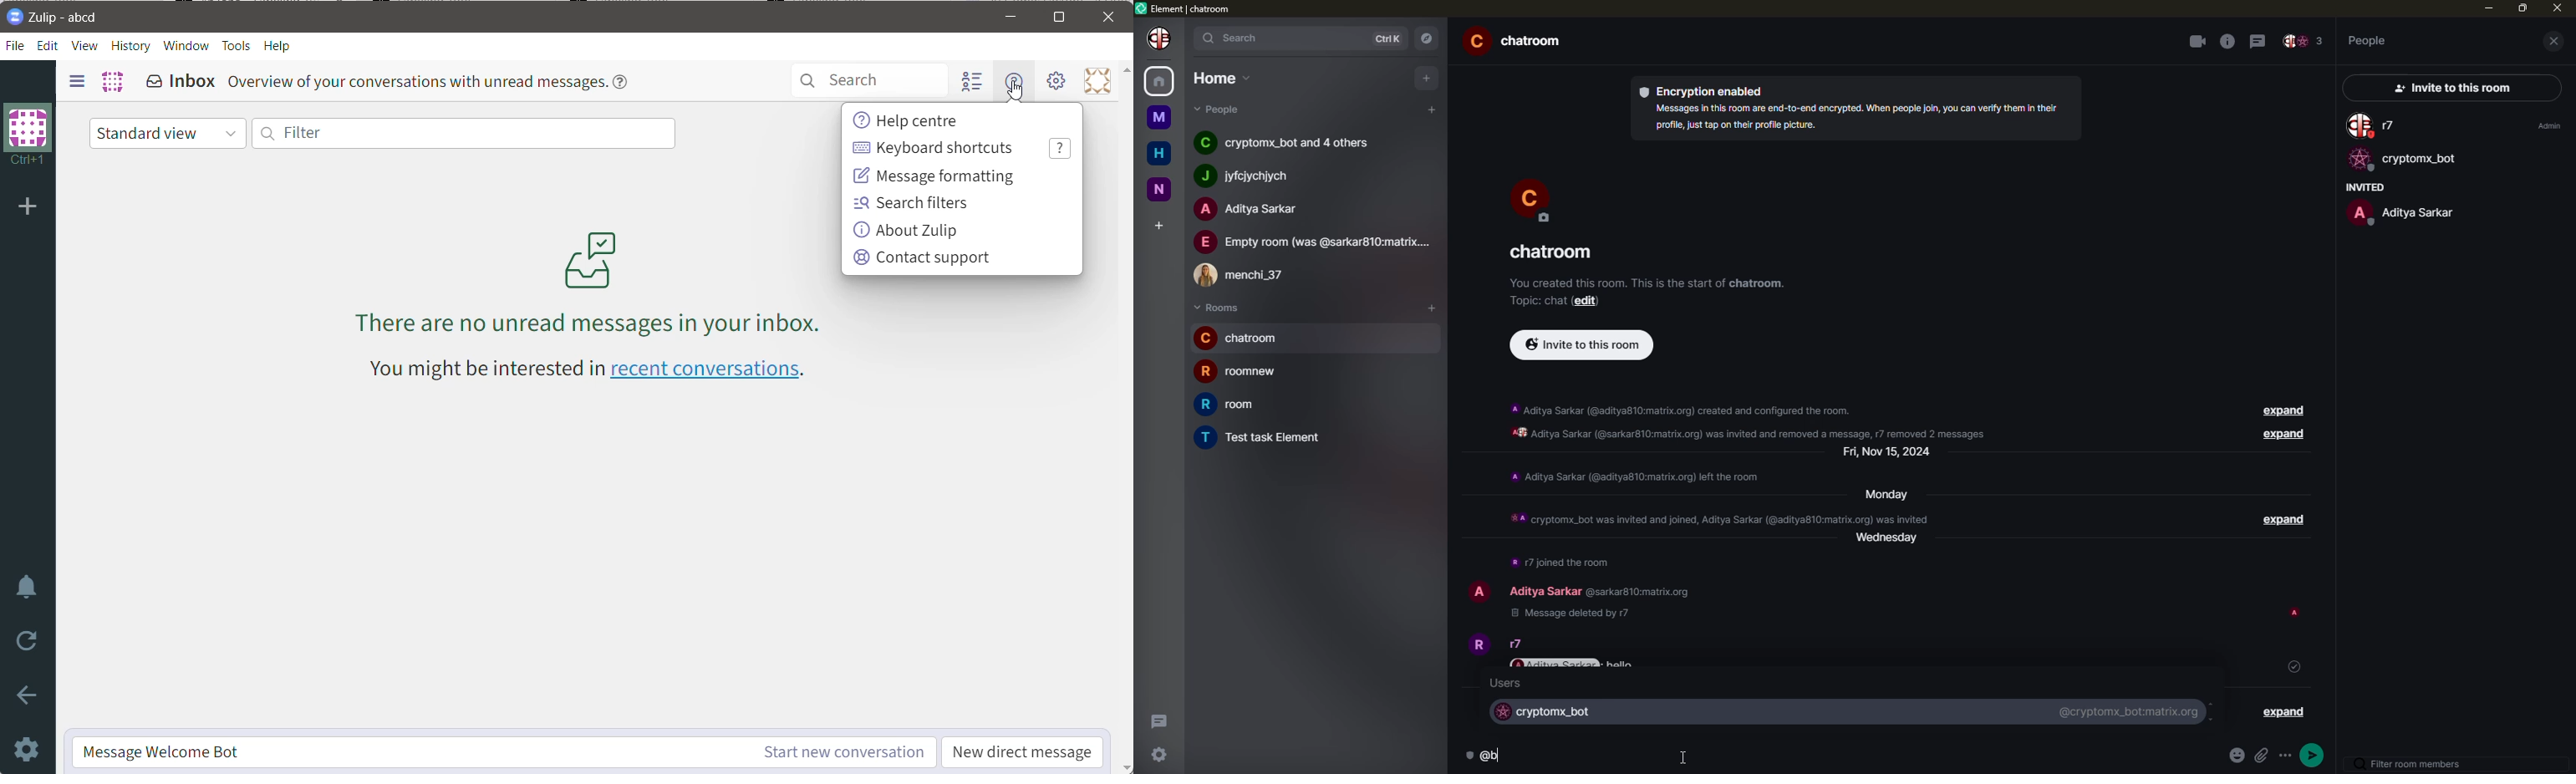 The image size is (2576, 784). Describe the element at coordinates (1756, 421) in the screenshot. I see `info` at that location.